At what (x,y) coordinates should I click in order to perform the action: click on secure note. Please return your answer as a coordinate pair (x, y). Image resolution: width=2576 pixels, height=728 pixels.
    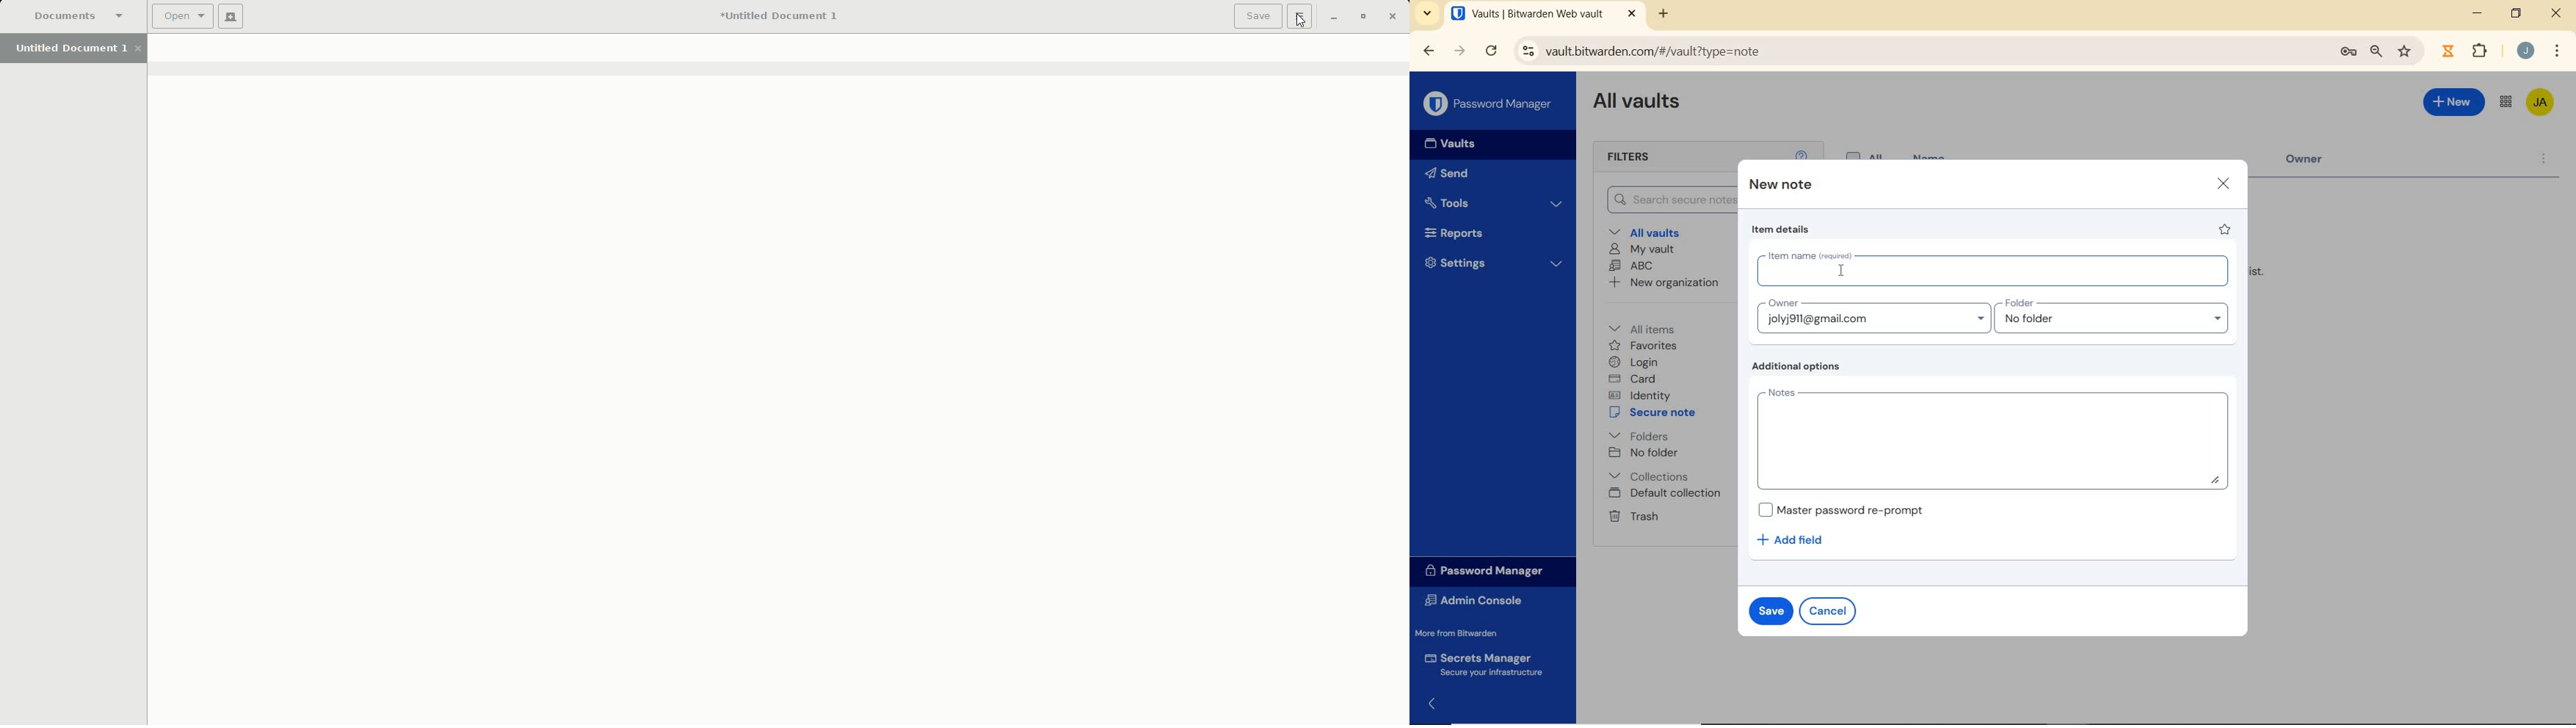
    Looking at the image, I should click on (1655, 412).